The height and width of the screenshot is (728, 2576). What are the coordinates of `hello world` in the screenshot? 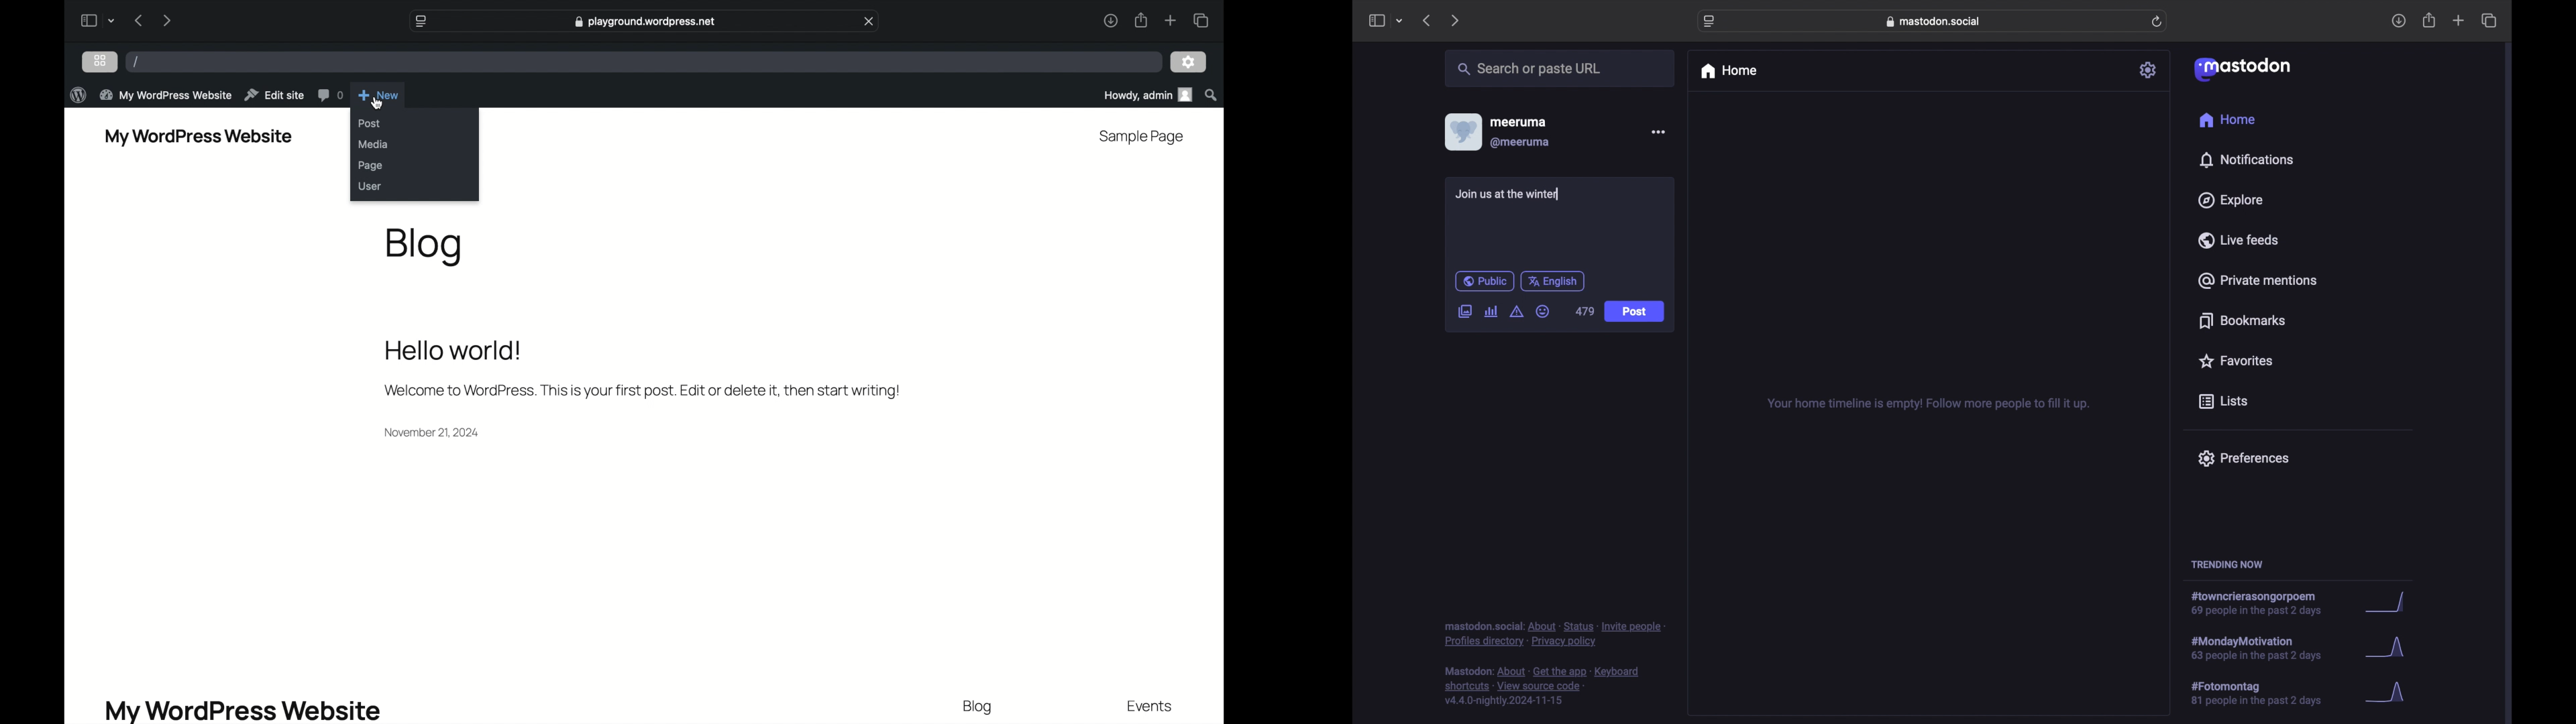 It's located at (453, 351).